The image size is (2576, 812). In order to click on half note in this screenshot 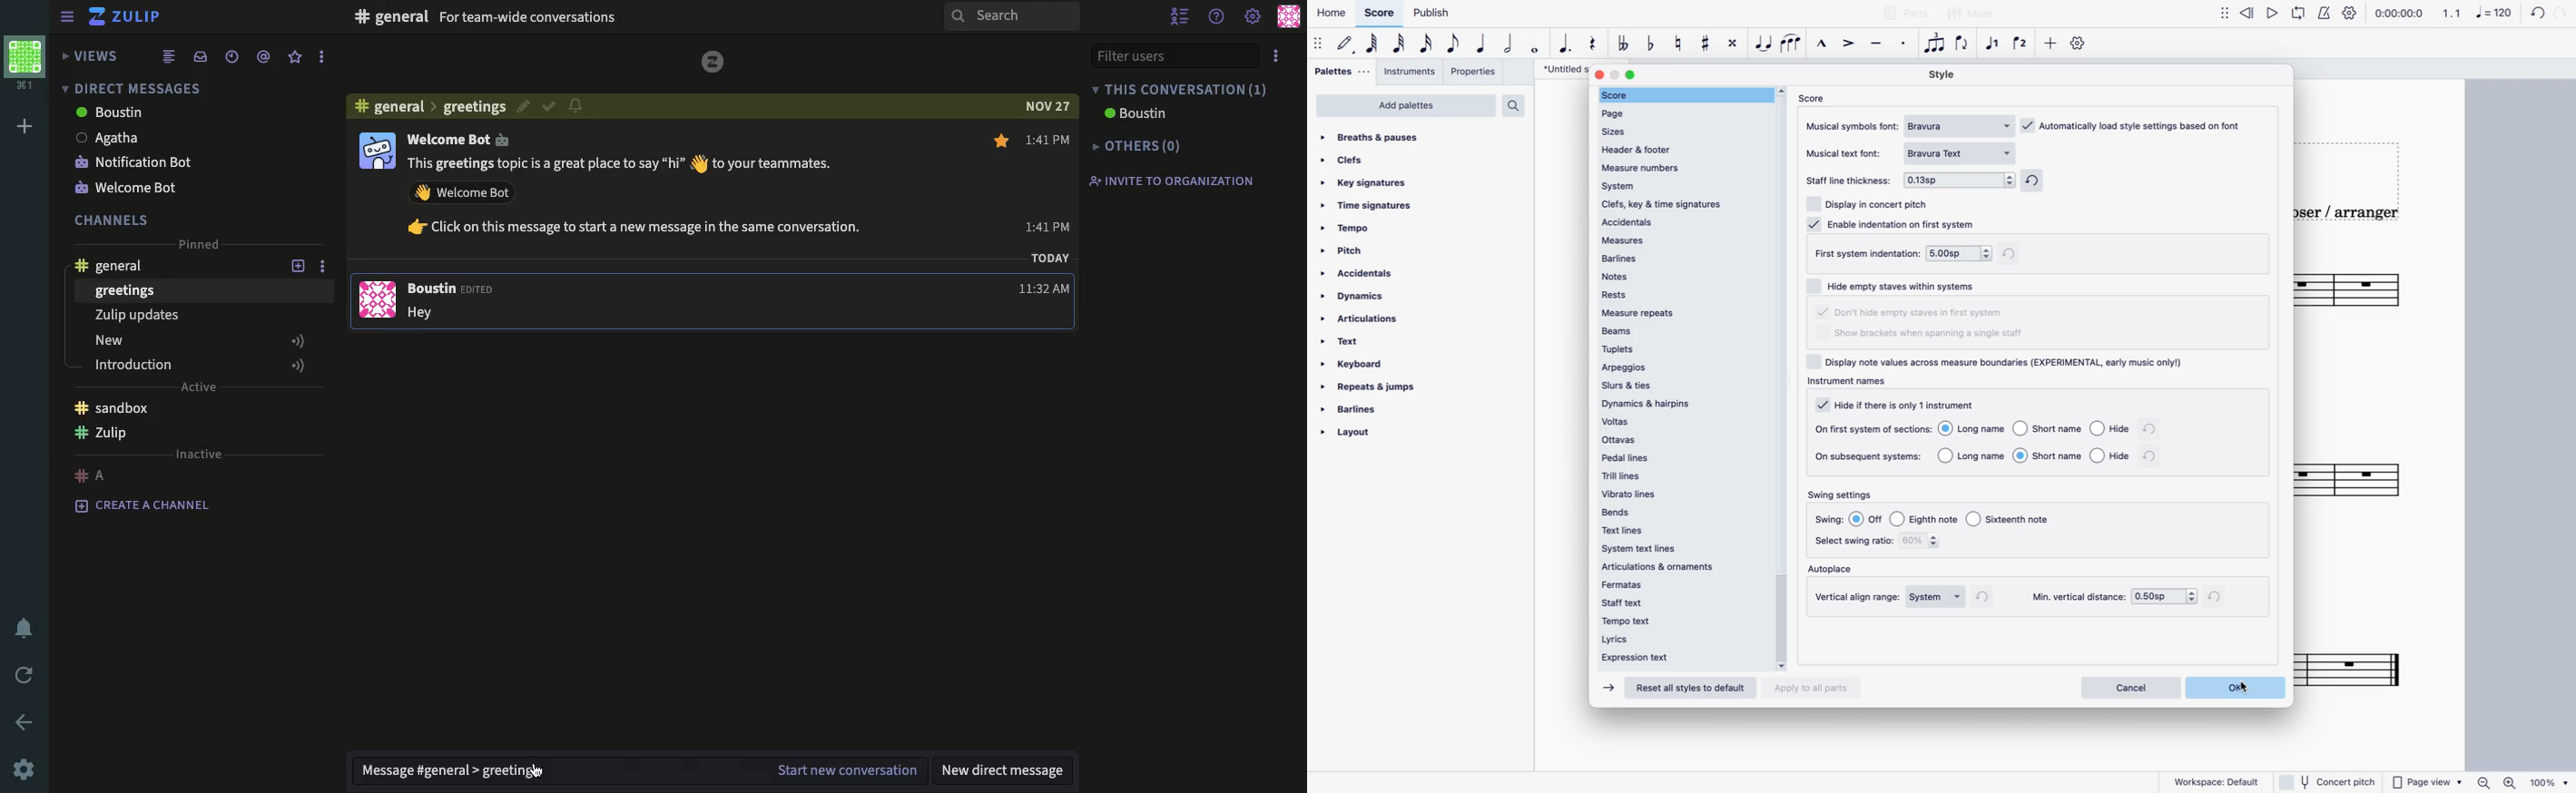, I will do `click(1511, 48)`.